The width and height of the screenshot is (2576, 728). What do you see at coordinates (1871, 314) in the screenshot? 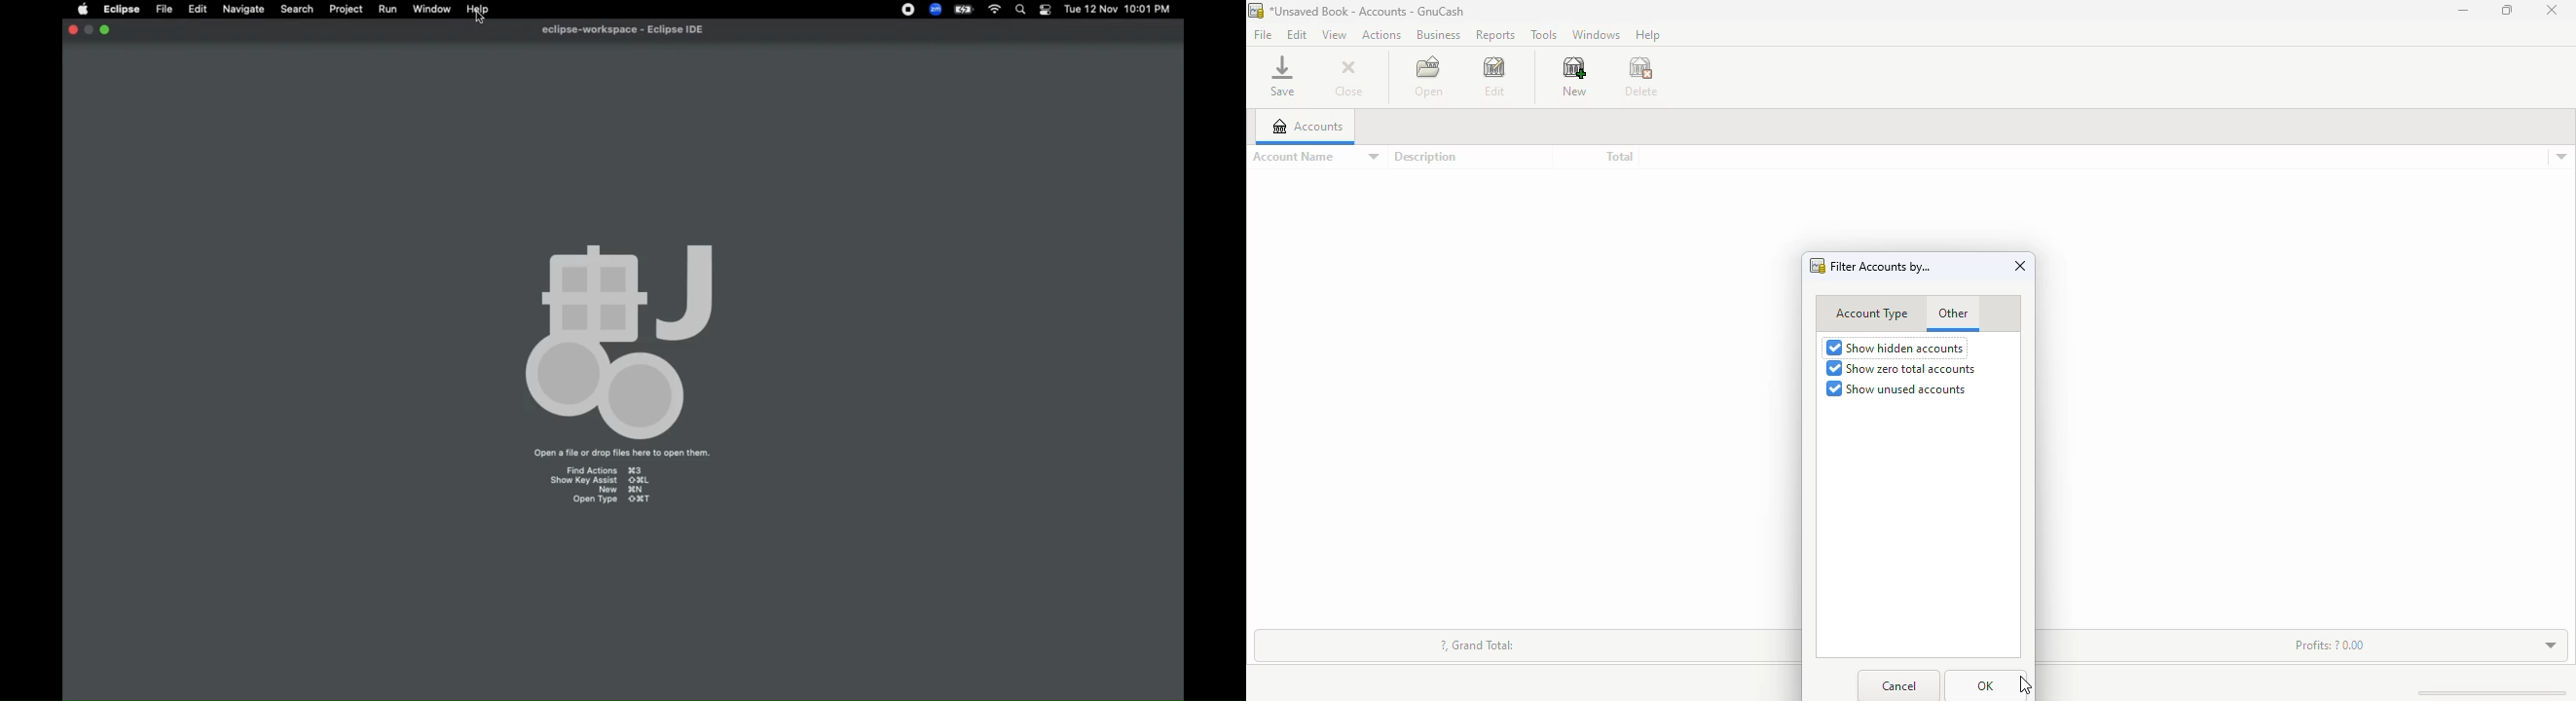
I see `account type` at bounding box center [1871, 314].